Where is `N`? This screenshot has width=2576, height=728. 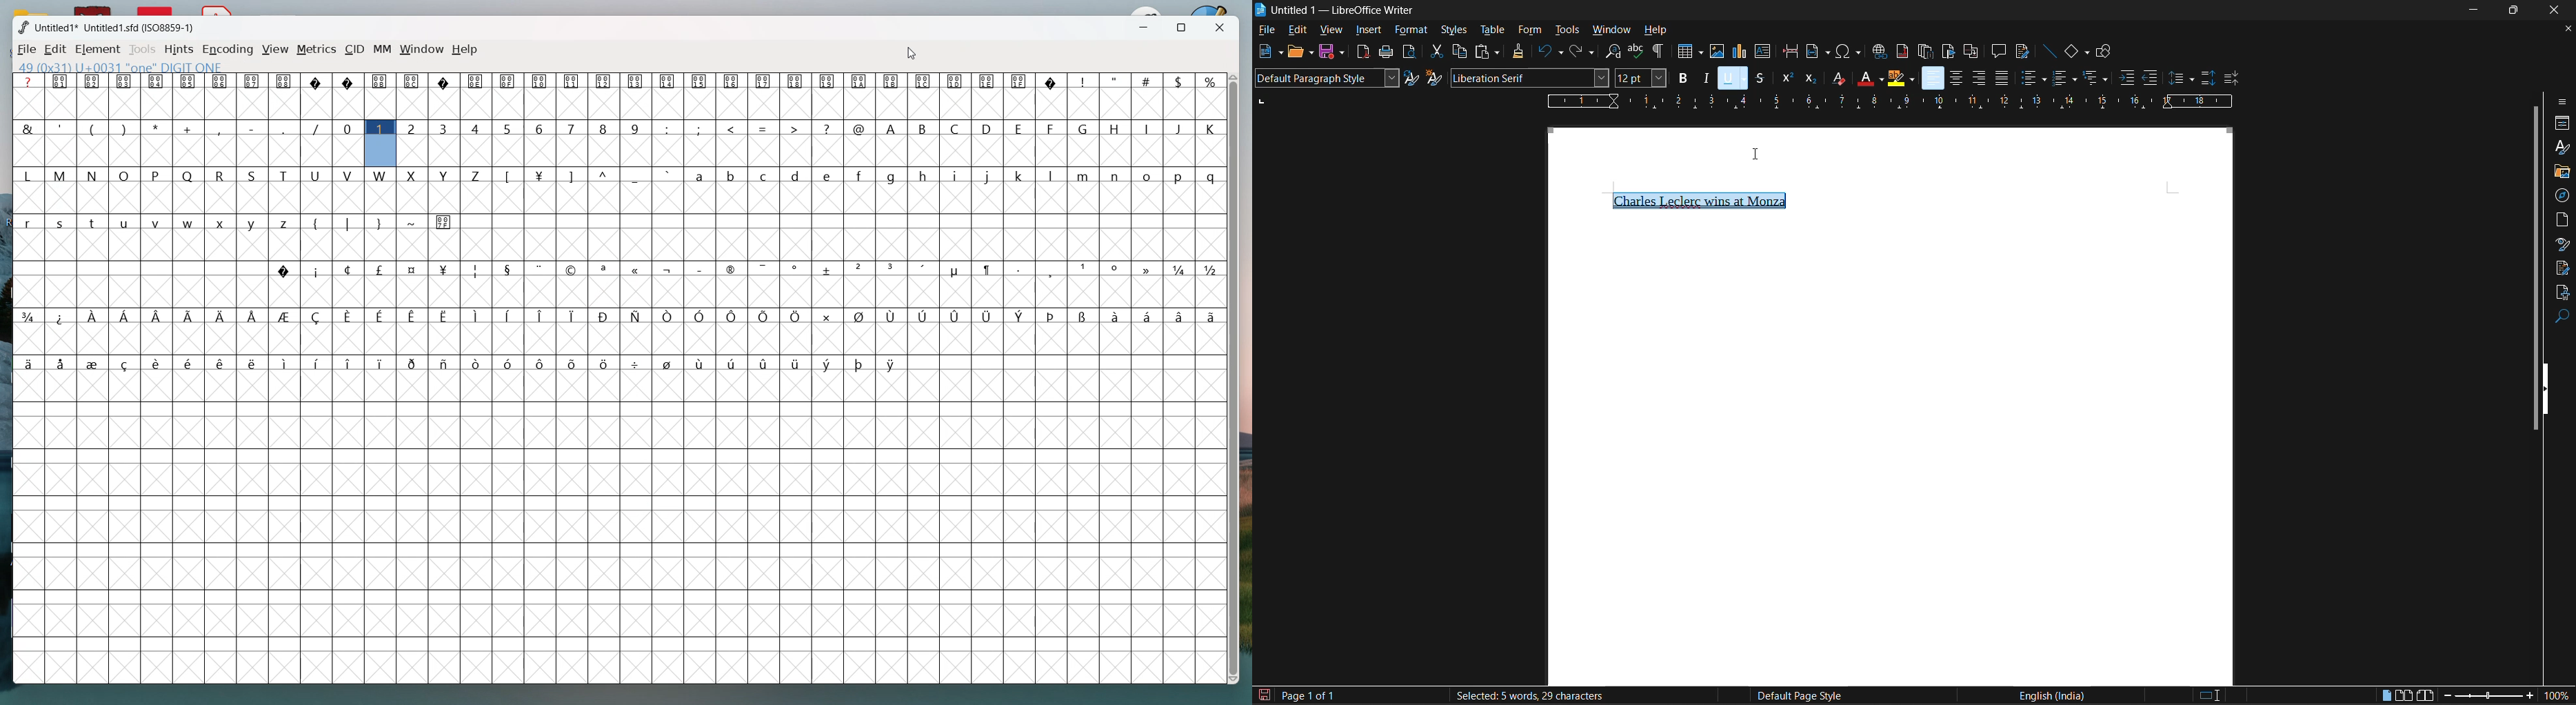
N is located at coordinates (92, 175).